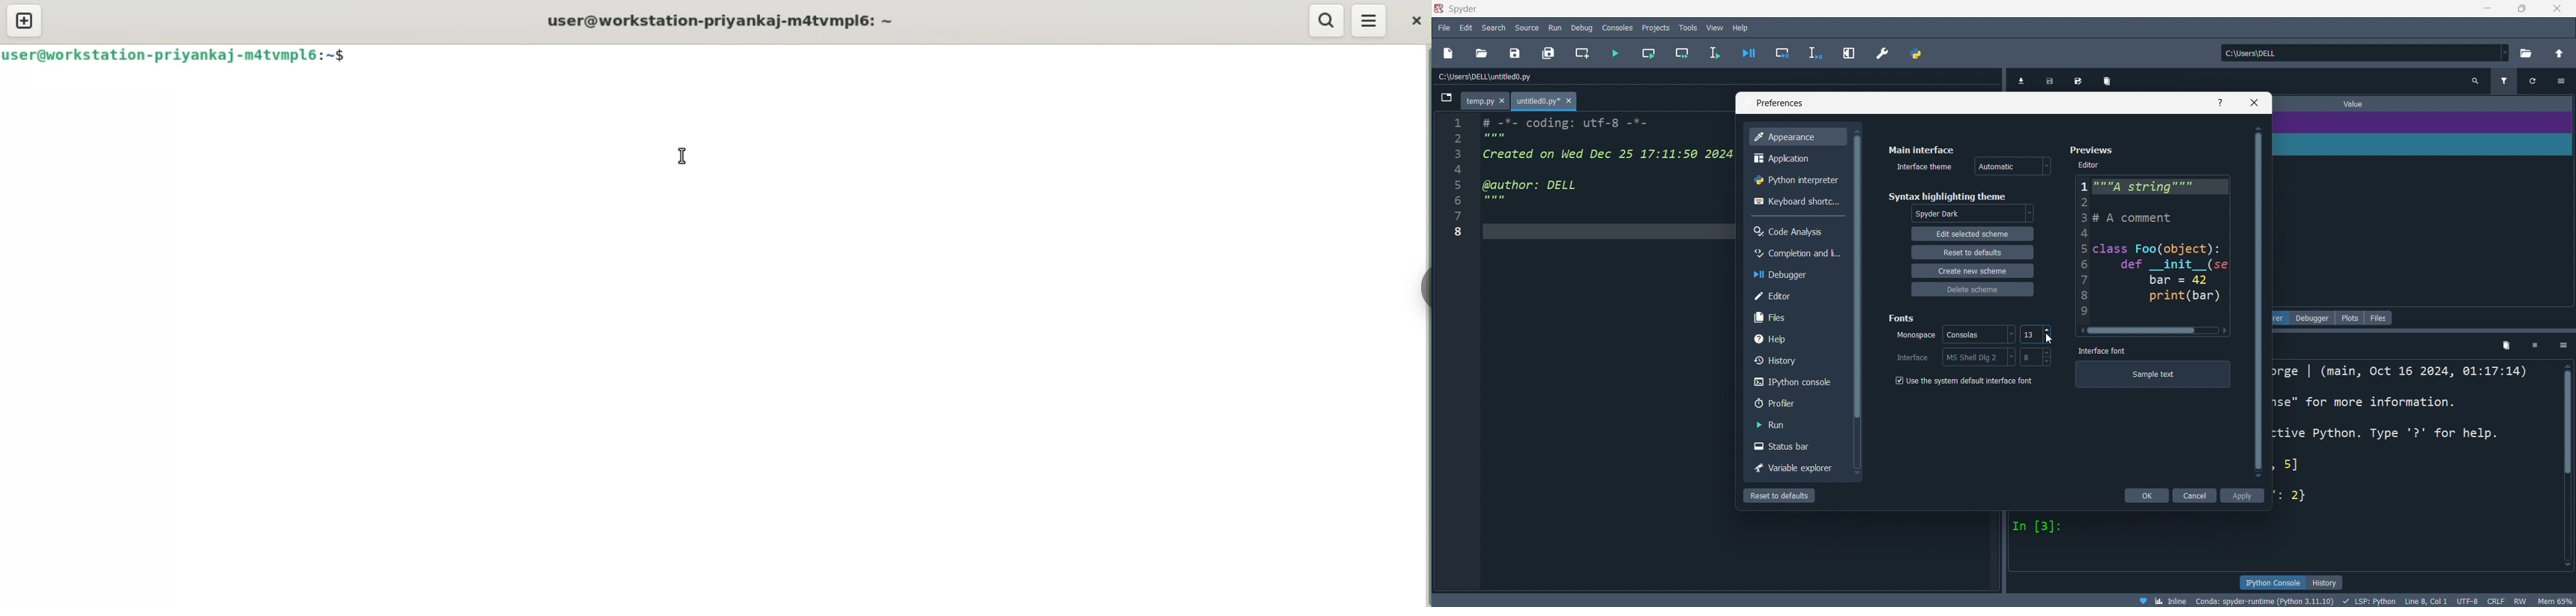  What do you see at coordinates (1656, 27) in the screenshot?
I see `projects` at bounding box center [1656, 27].